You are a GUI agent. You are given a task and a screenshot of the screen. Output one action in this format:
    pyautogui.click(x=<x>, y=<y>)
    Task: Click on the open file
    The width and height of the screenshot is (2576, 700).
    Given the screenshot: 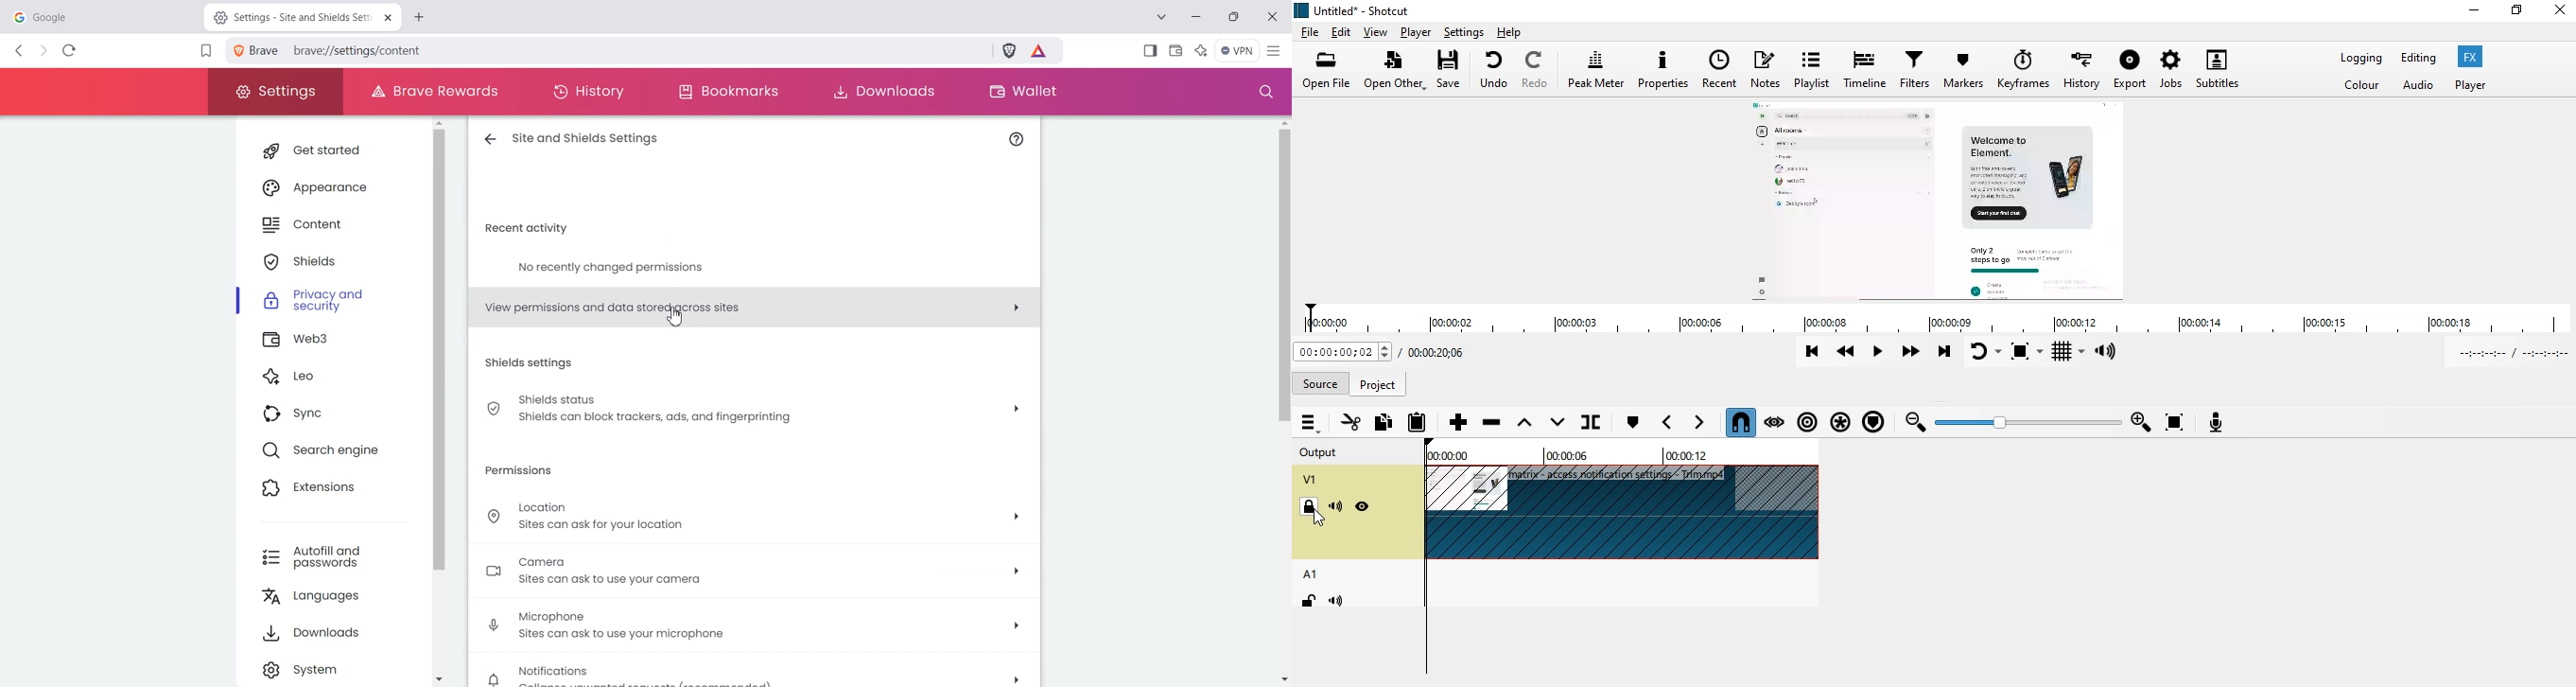 What is the action you would take?
    pyautogui.click(x=1327, y=68)
    